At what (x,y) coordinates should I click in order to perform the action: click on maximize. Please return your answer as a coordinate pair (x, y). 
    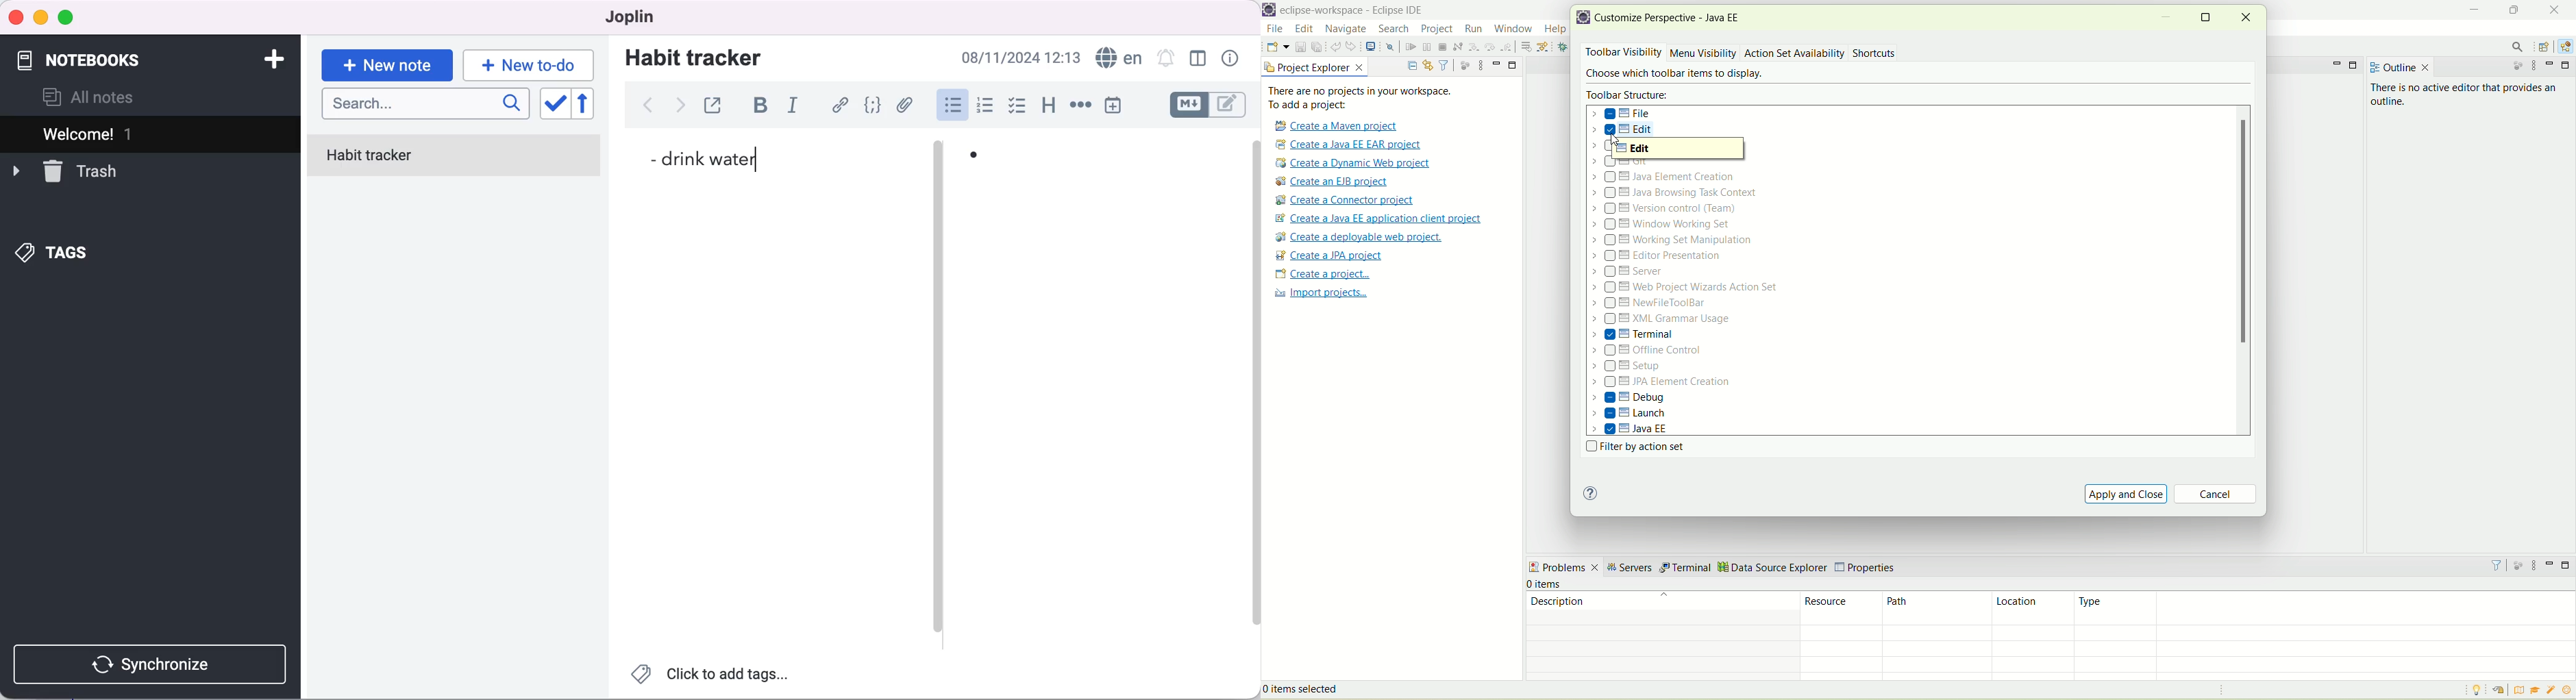
    Looking at the image, I should click on (68, 18).